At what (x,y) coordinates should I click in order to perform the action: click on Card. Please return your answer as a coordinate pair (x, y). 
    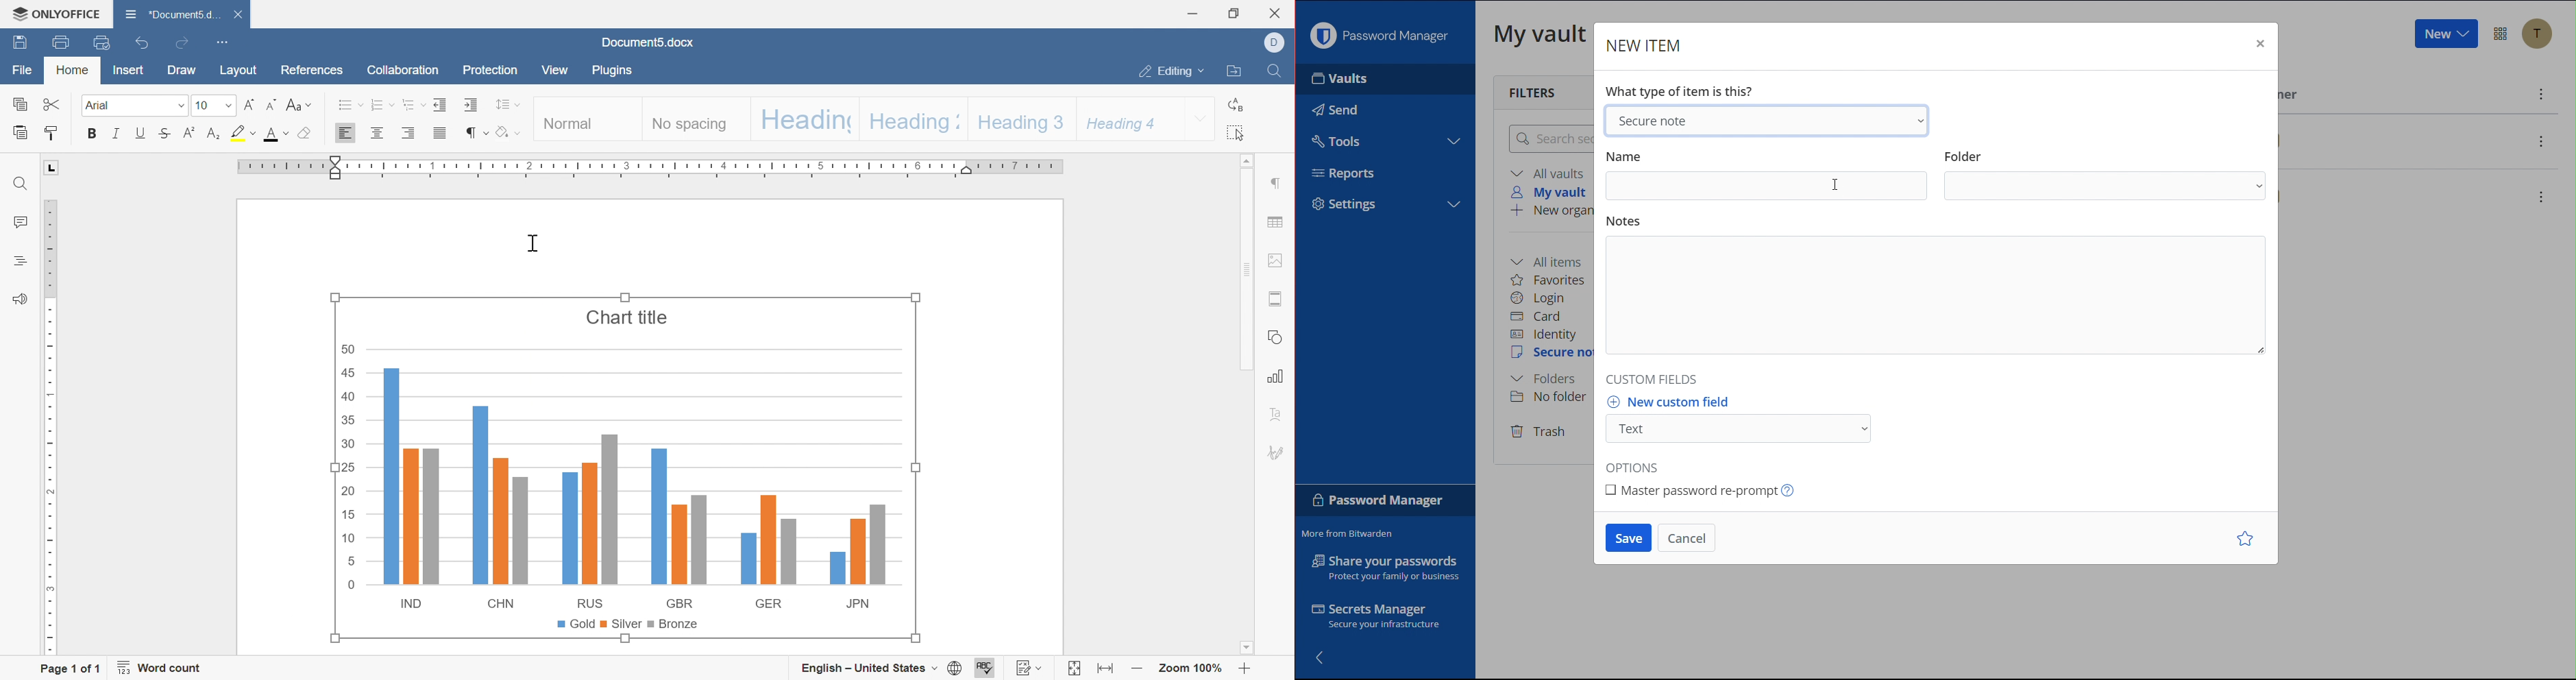
    Looking at the image, I should click on (1543, 316).